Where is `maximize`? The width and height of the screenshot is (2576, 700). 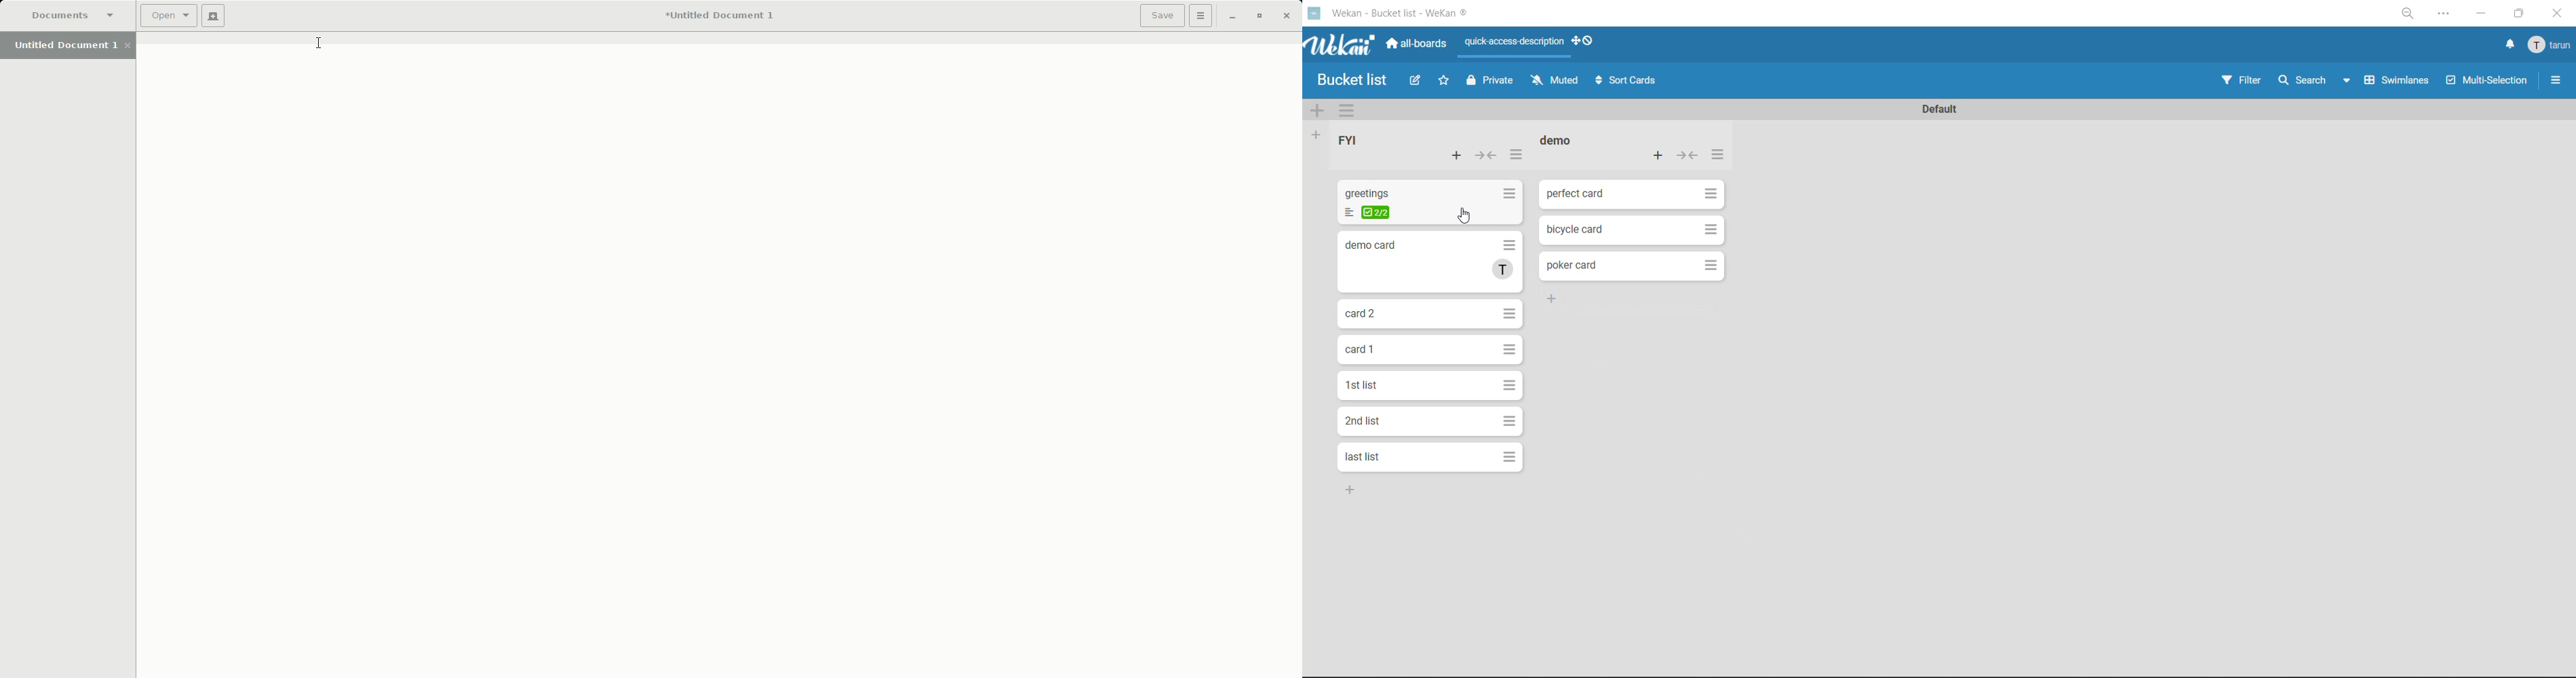
maximize is located at coordinates (2520, 13).